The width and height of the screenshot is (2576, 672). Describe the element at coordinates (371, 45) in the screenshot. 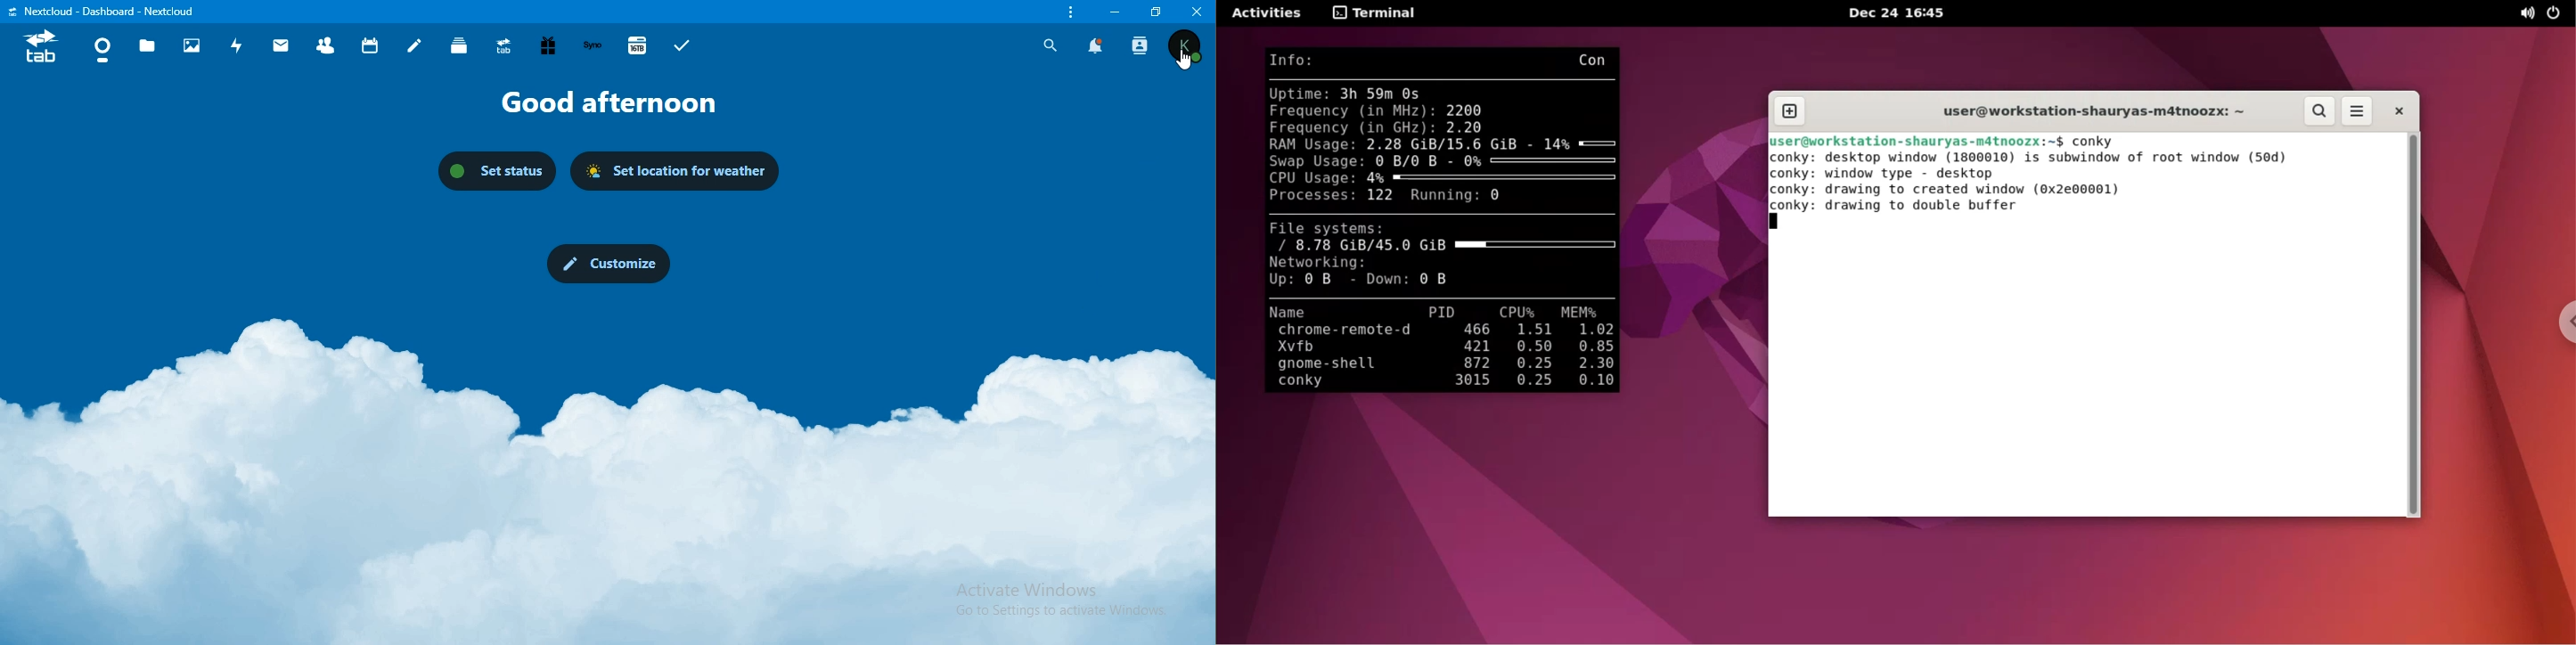

I see `calendar` at that location.